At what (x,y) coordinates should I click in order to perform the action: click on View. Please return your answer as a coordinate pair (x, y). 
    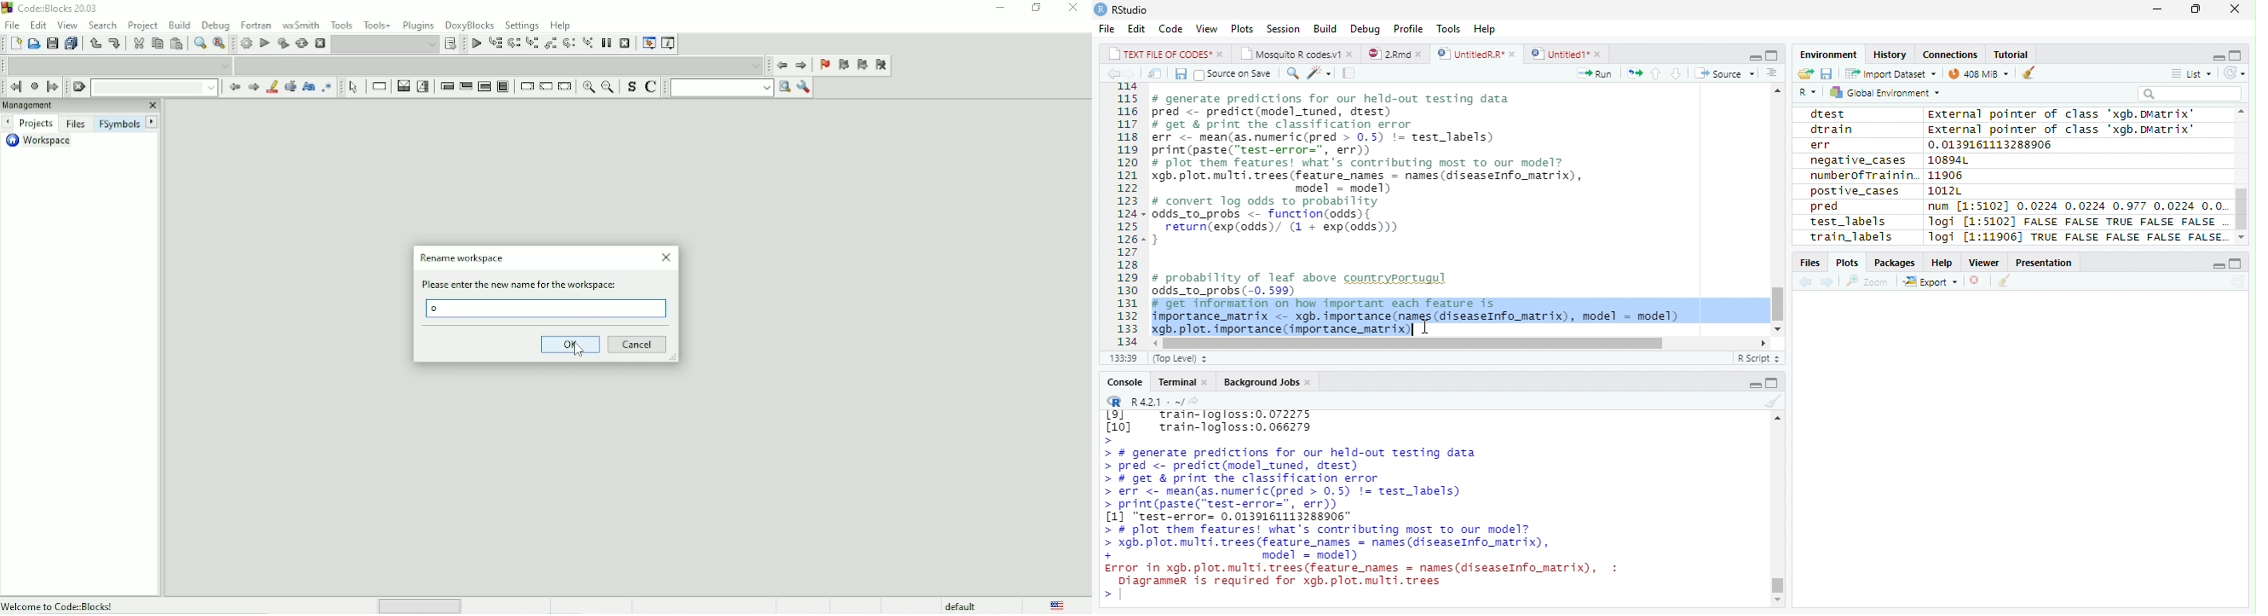
    Looking at the image, I should click on (1206, 29).